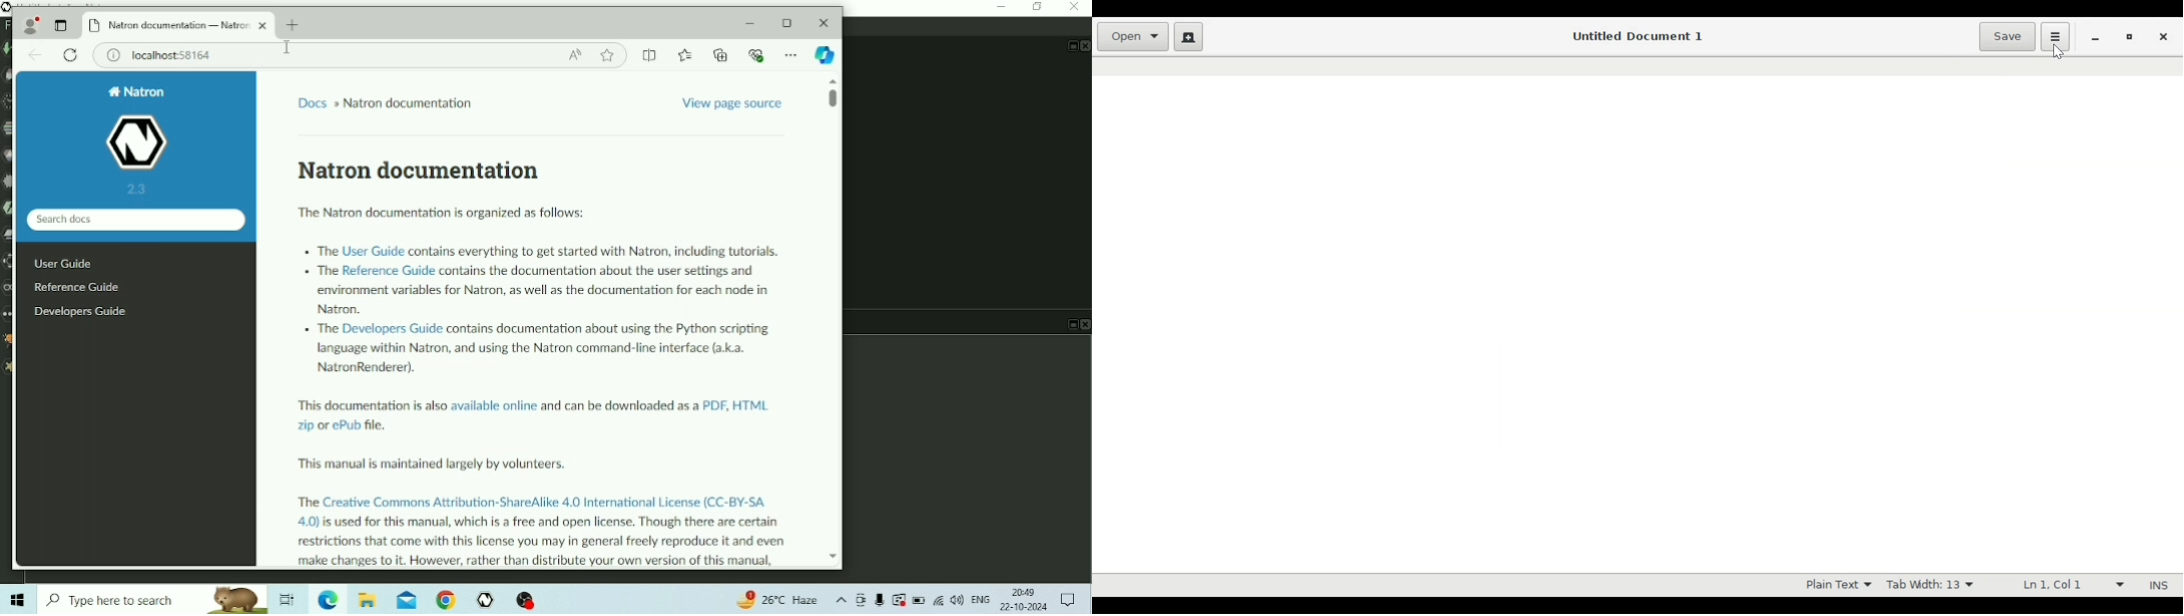 This screenshot has width=2184, height=616. I want to click on minimize, so click(2096, 37).